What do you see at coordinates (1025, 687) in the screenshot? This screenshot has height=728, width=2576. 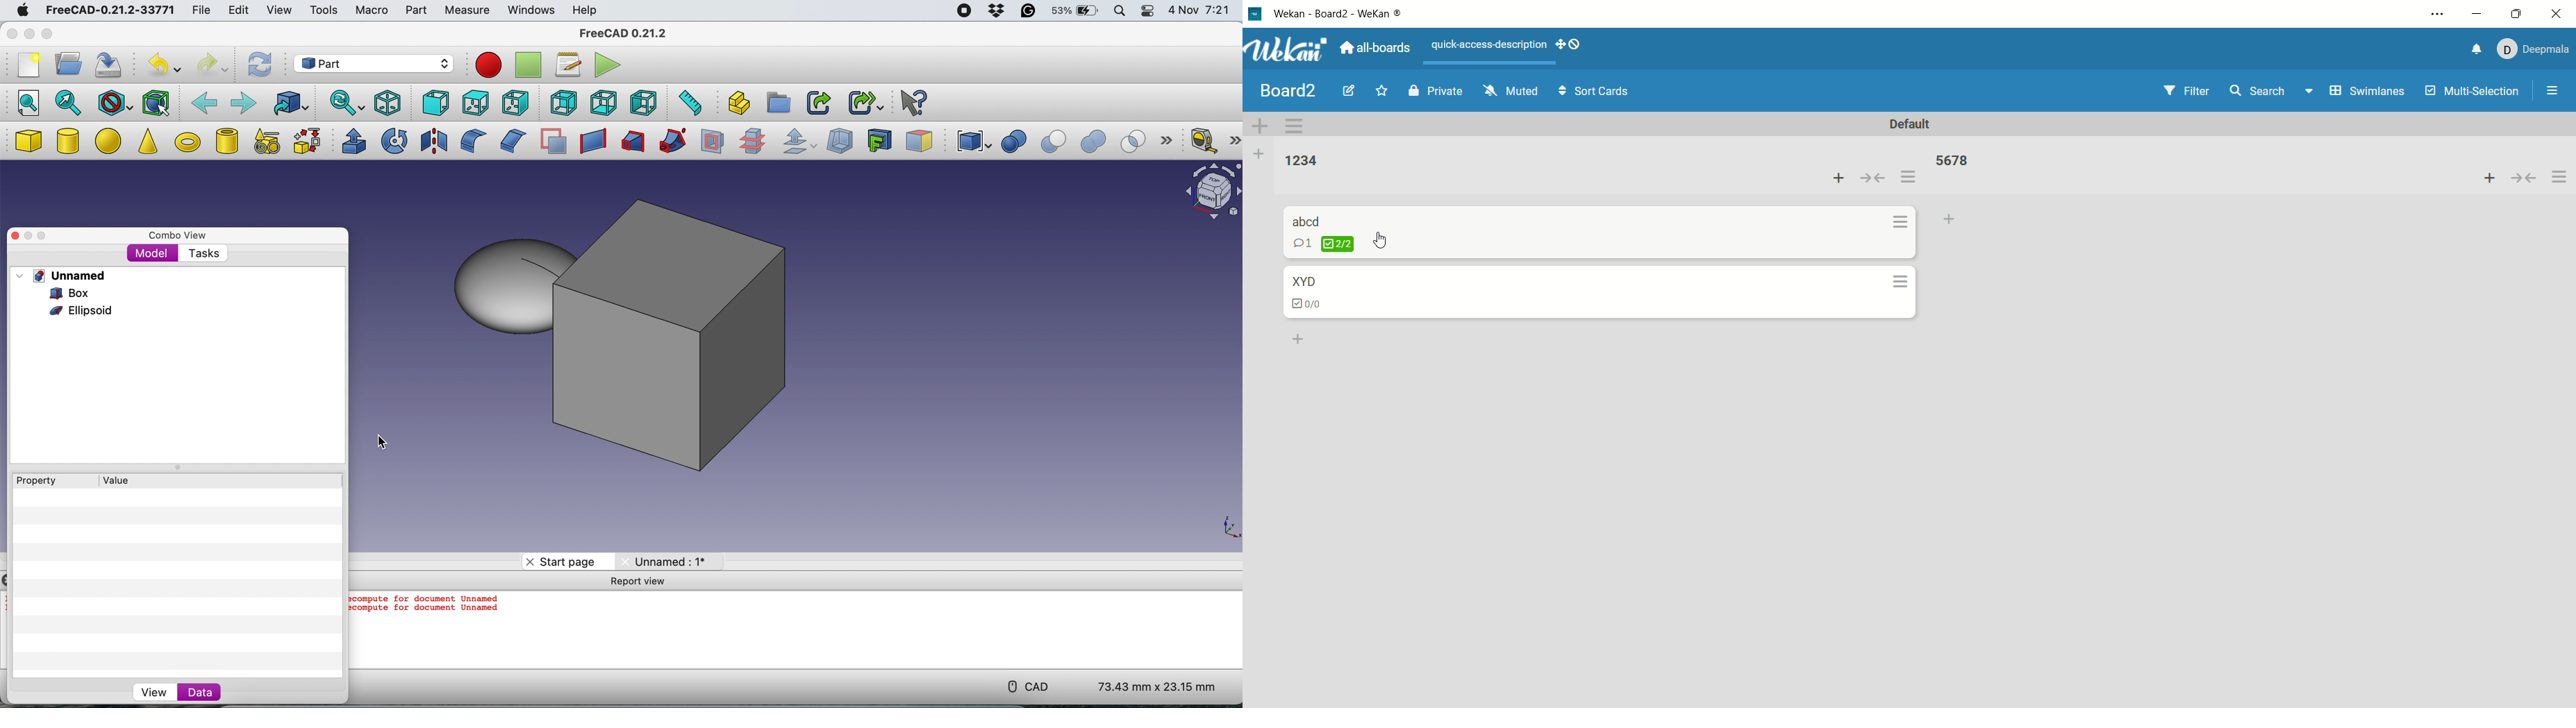 I see `cad` at bounding box center [1025, 687].